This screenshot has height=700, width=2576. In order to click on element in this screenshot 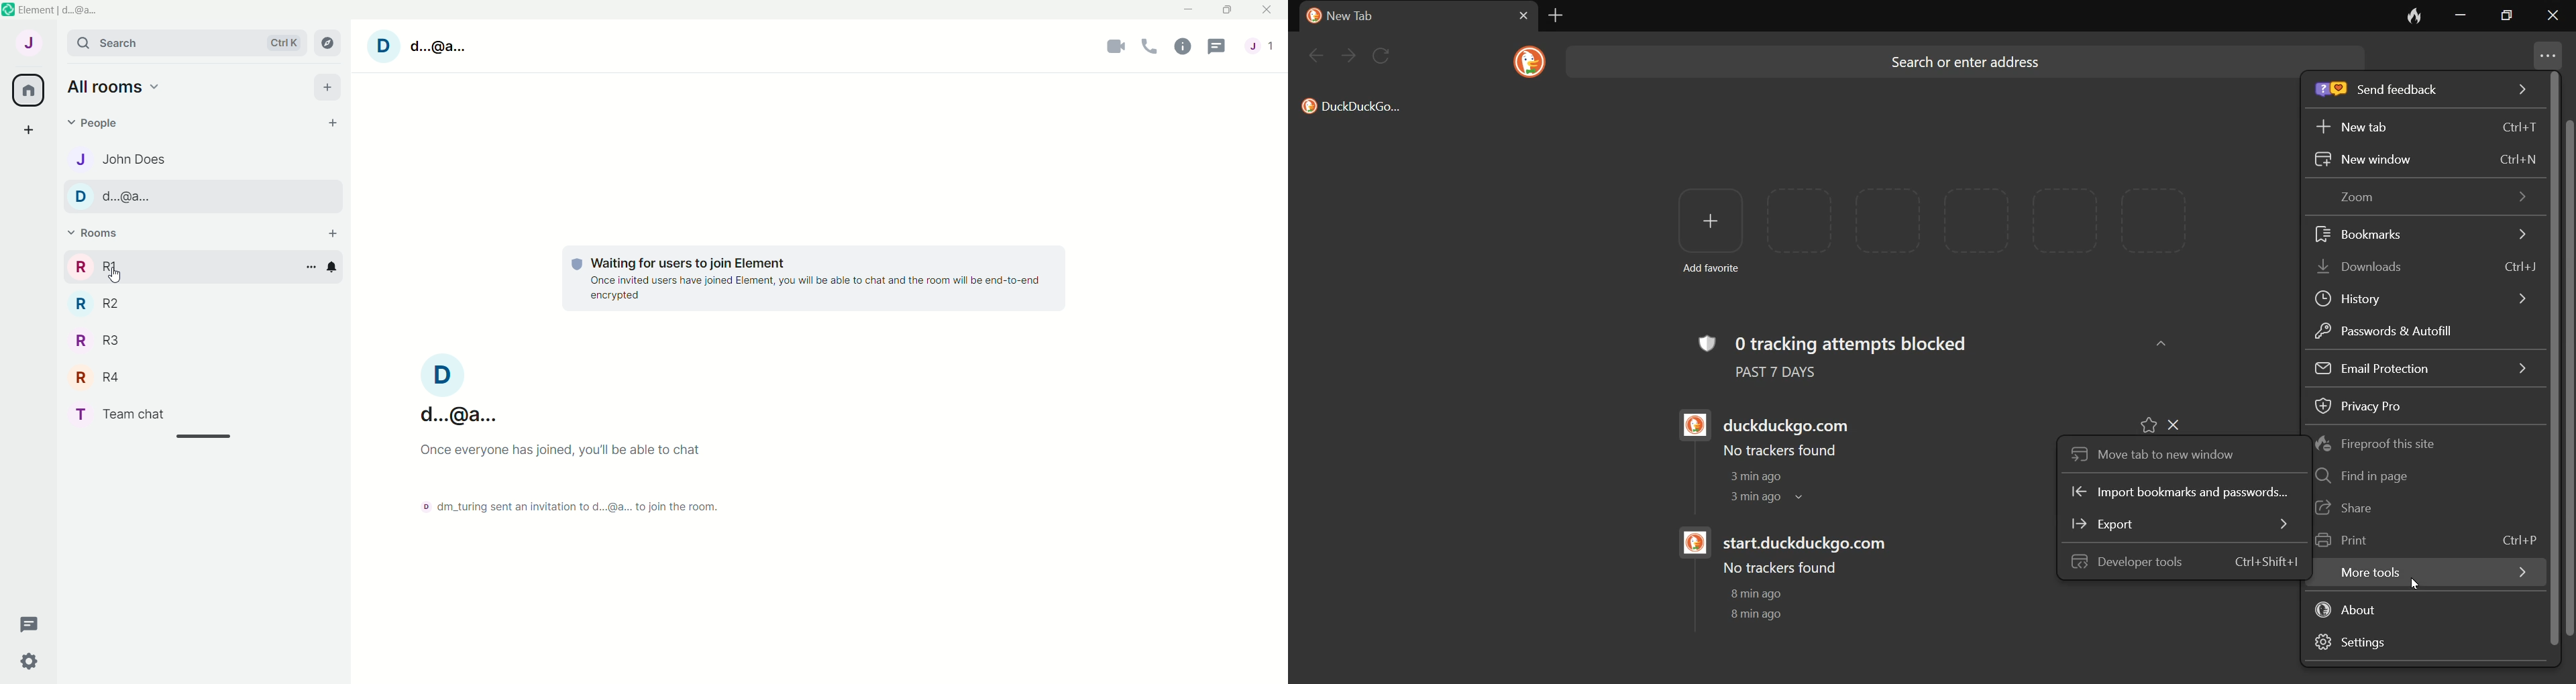, I will do `click(59, 11)`.